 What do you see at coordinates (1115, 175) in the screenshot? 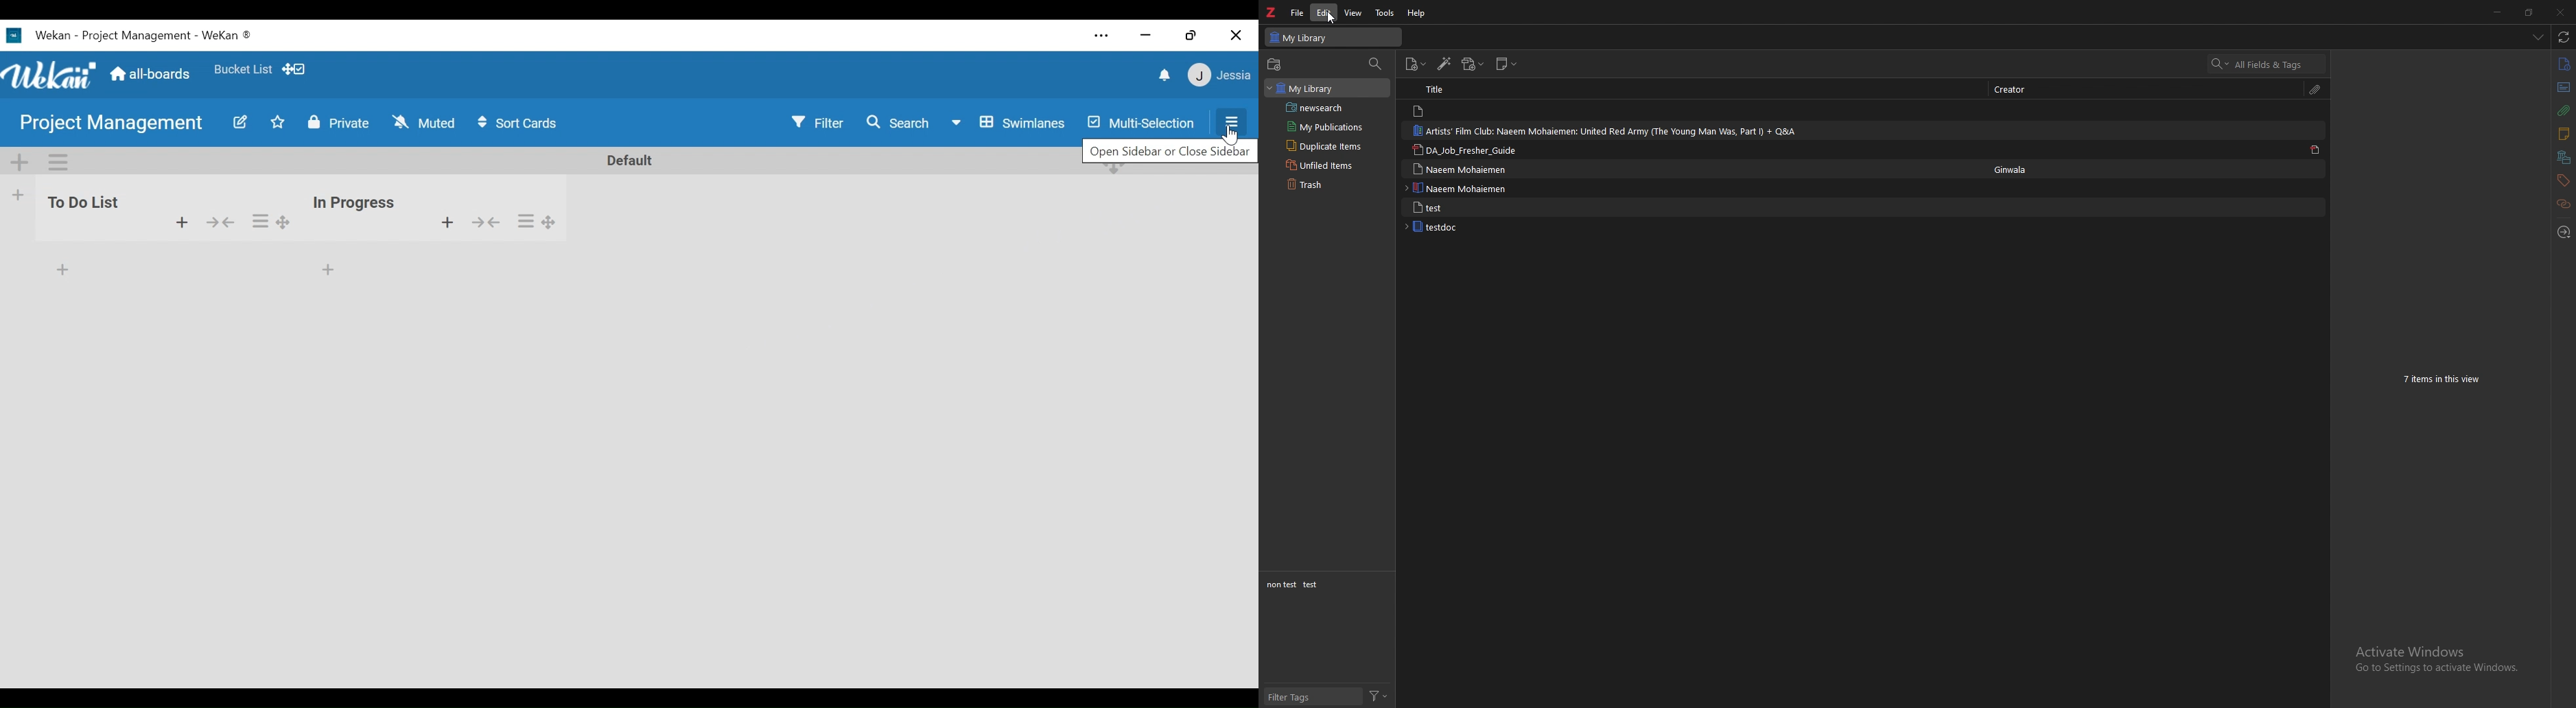
I see `Desktop drag handles` at bounding box center [1115, 175].